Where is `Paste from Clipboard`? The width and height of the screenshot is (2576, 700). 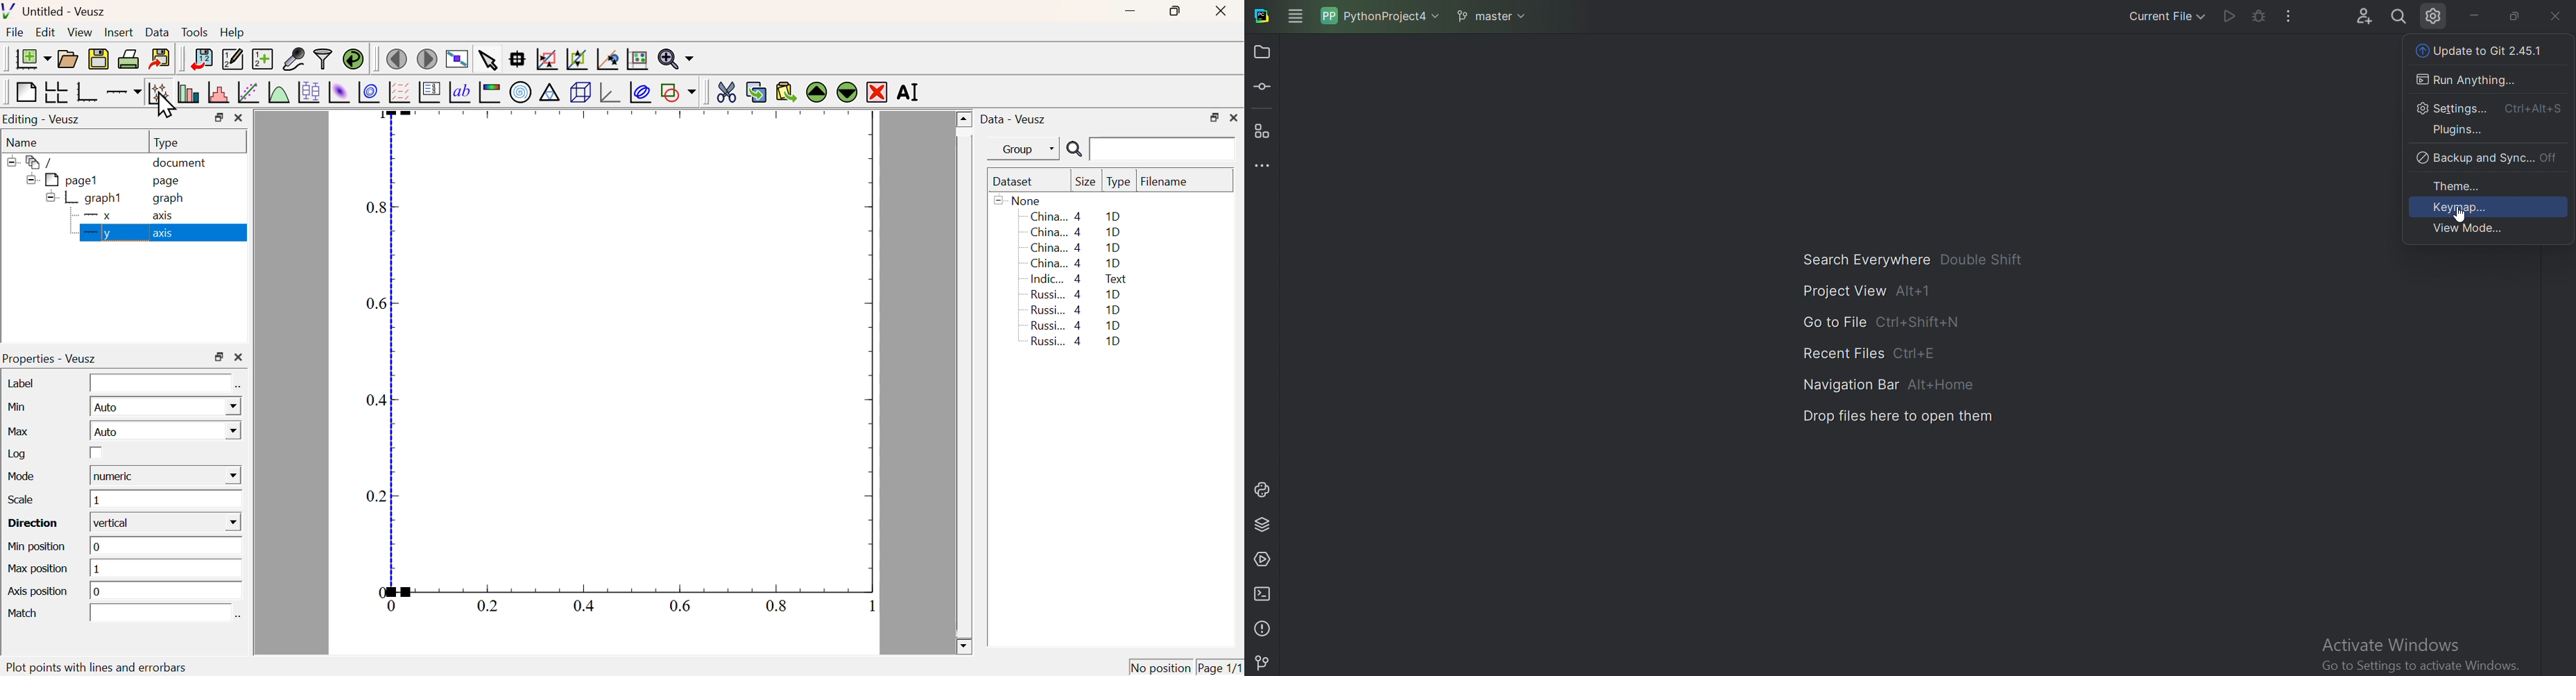 Paste from Clipboard is located at coordinates (786, 91).